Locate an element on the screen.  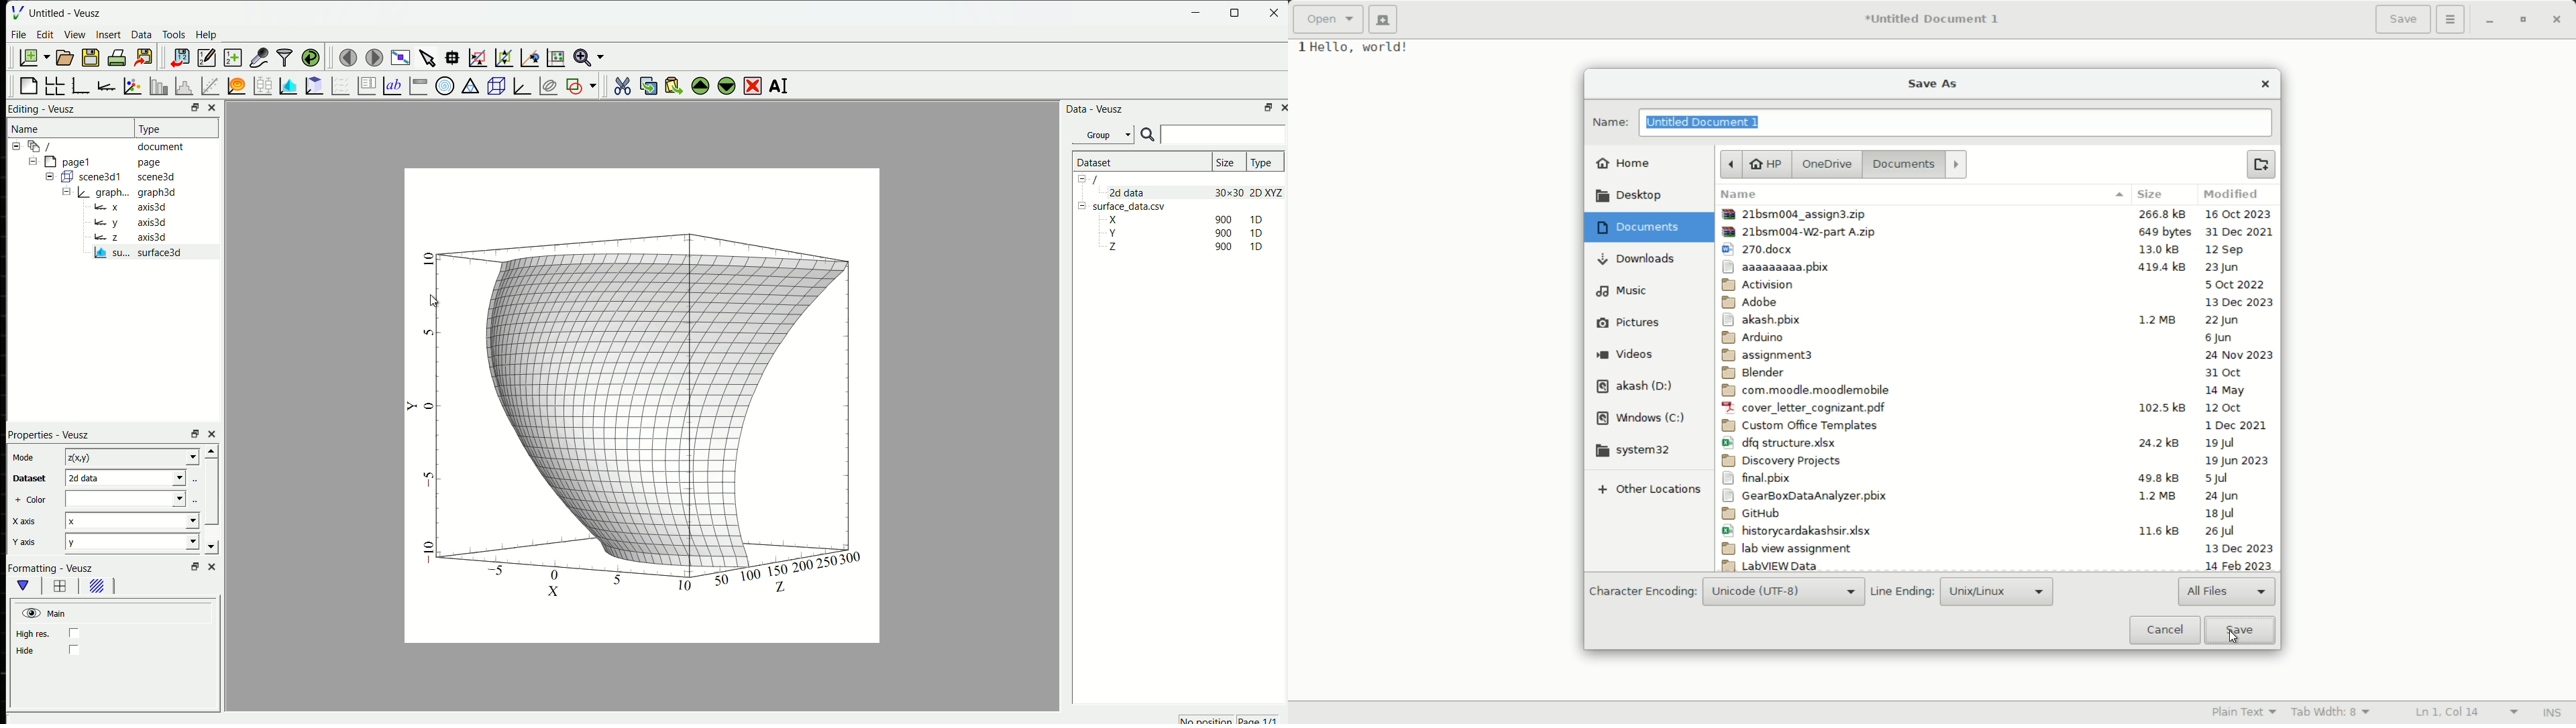
Insert is located at coordinates (111, 35).